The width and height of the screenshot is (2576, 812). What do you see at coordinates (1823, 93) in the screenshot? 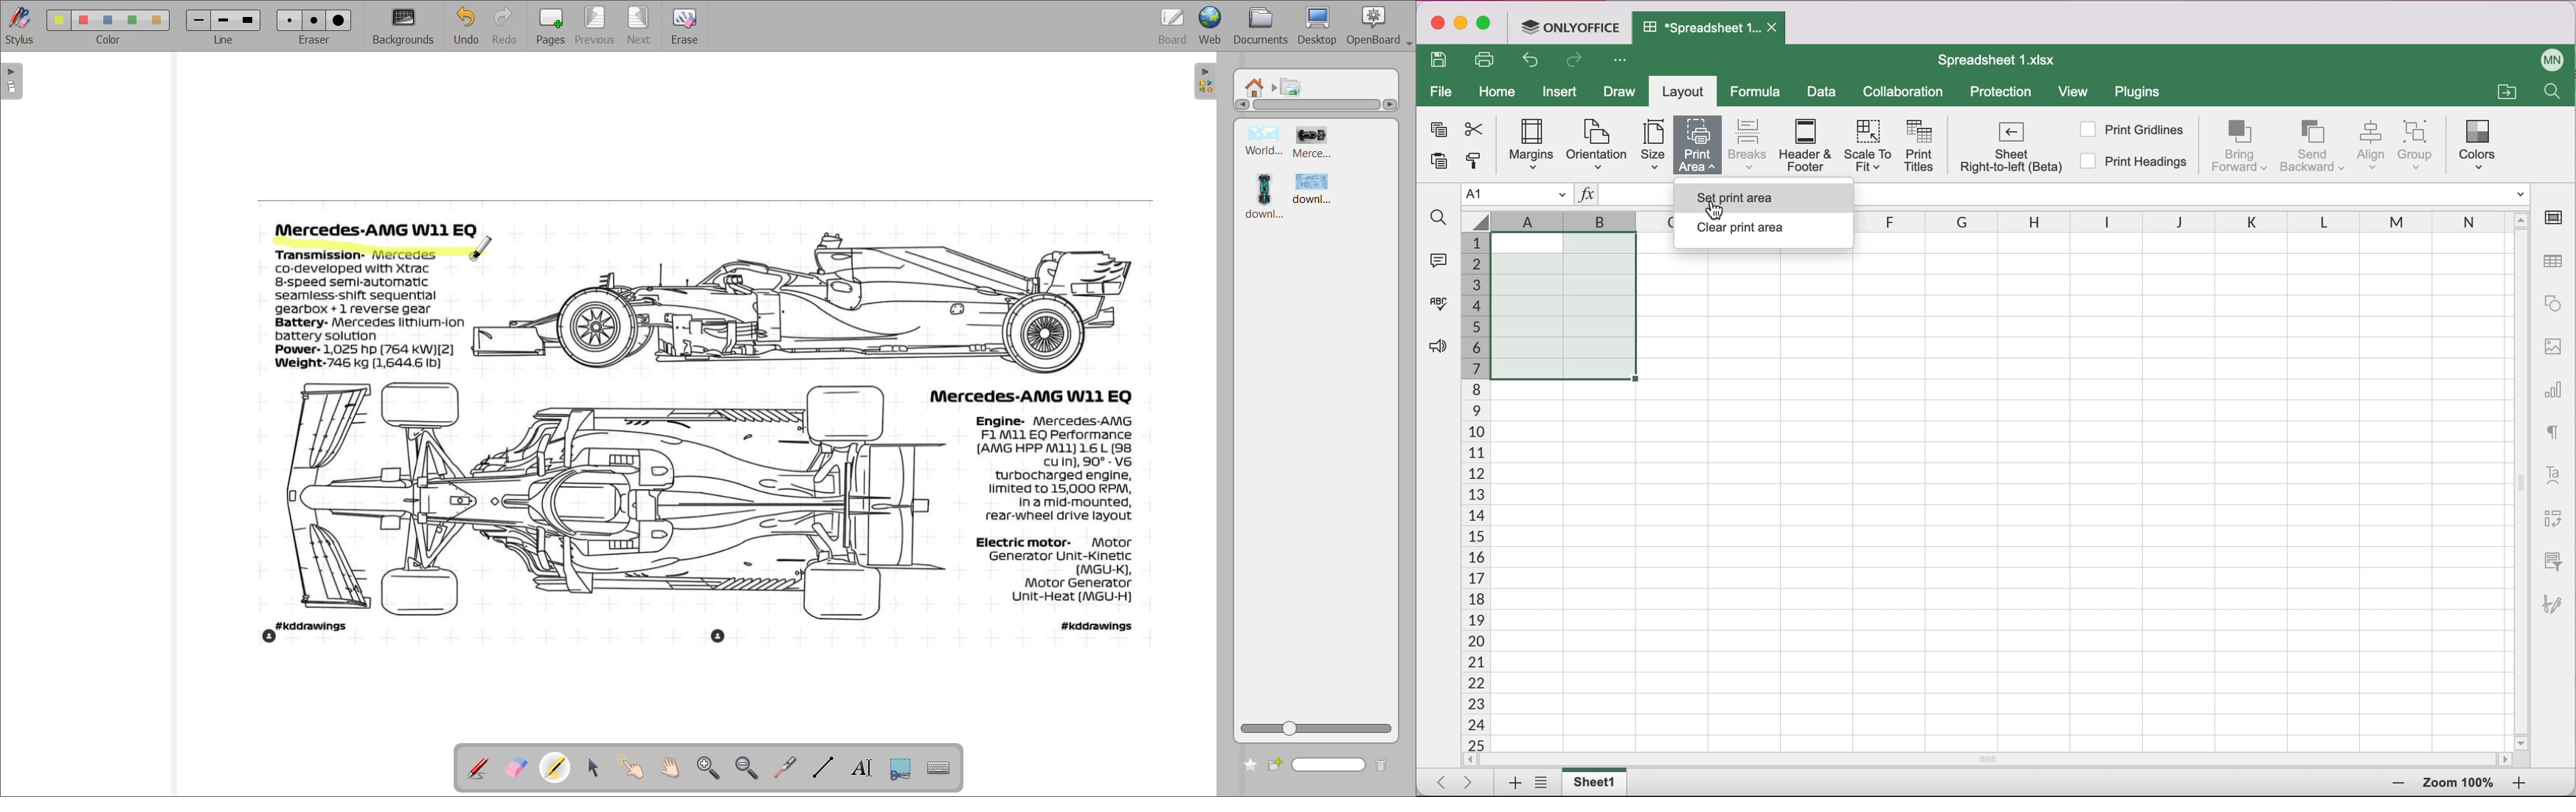
I see `data` at bounding box center [1823, 93].